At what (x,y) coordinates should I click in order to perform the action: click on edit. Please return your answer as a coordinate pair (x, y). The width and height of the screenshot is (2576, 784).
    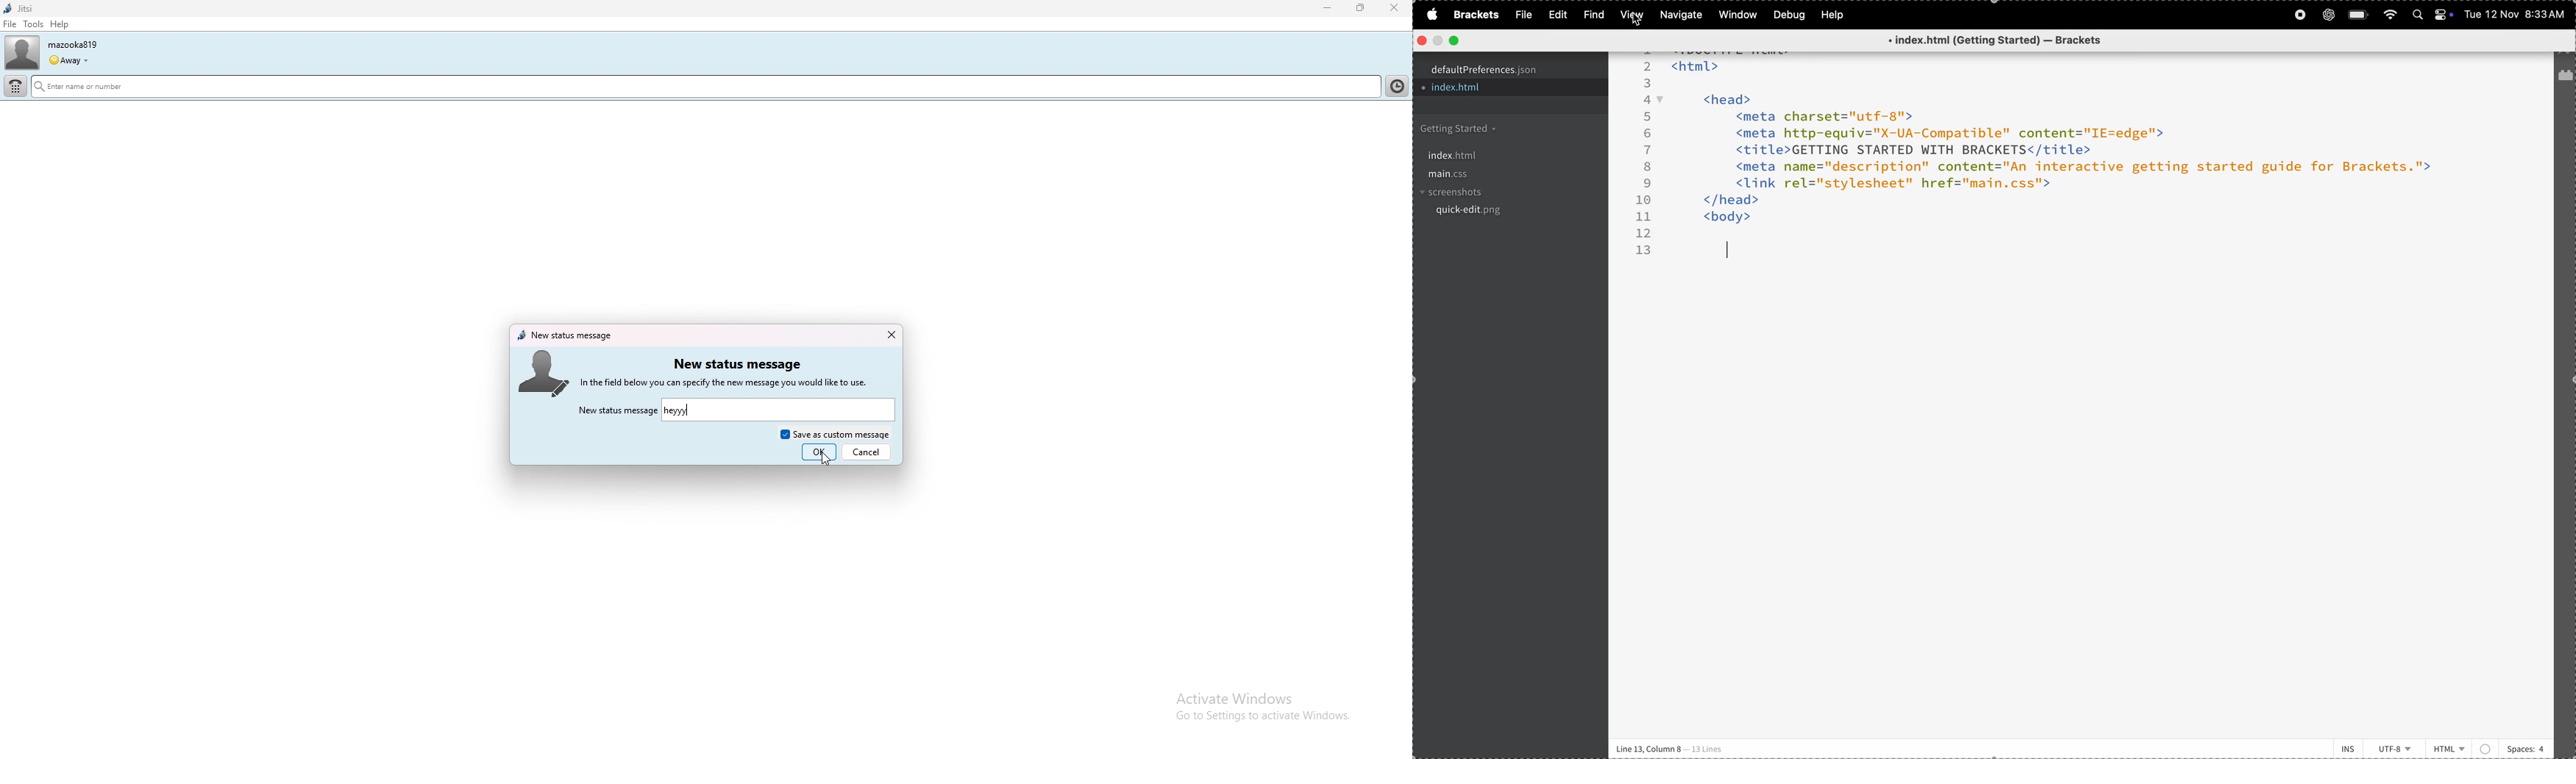
    Looking at the image, I should click on (1554, 14).